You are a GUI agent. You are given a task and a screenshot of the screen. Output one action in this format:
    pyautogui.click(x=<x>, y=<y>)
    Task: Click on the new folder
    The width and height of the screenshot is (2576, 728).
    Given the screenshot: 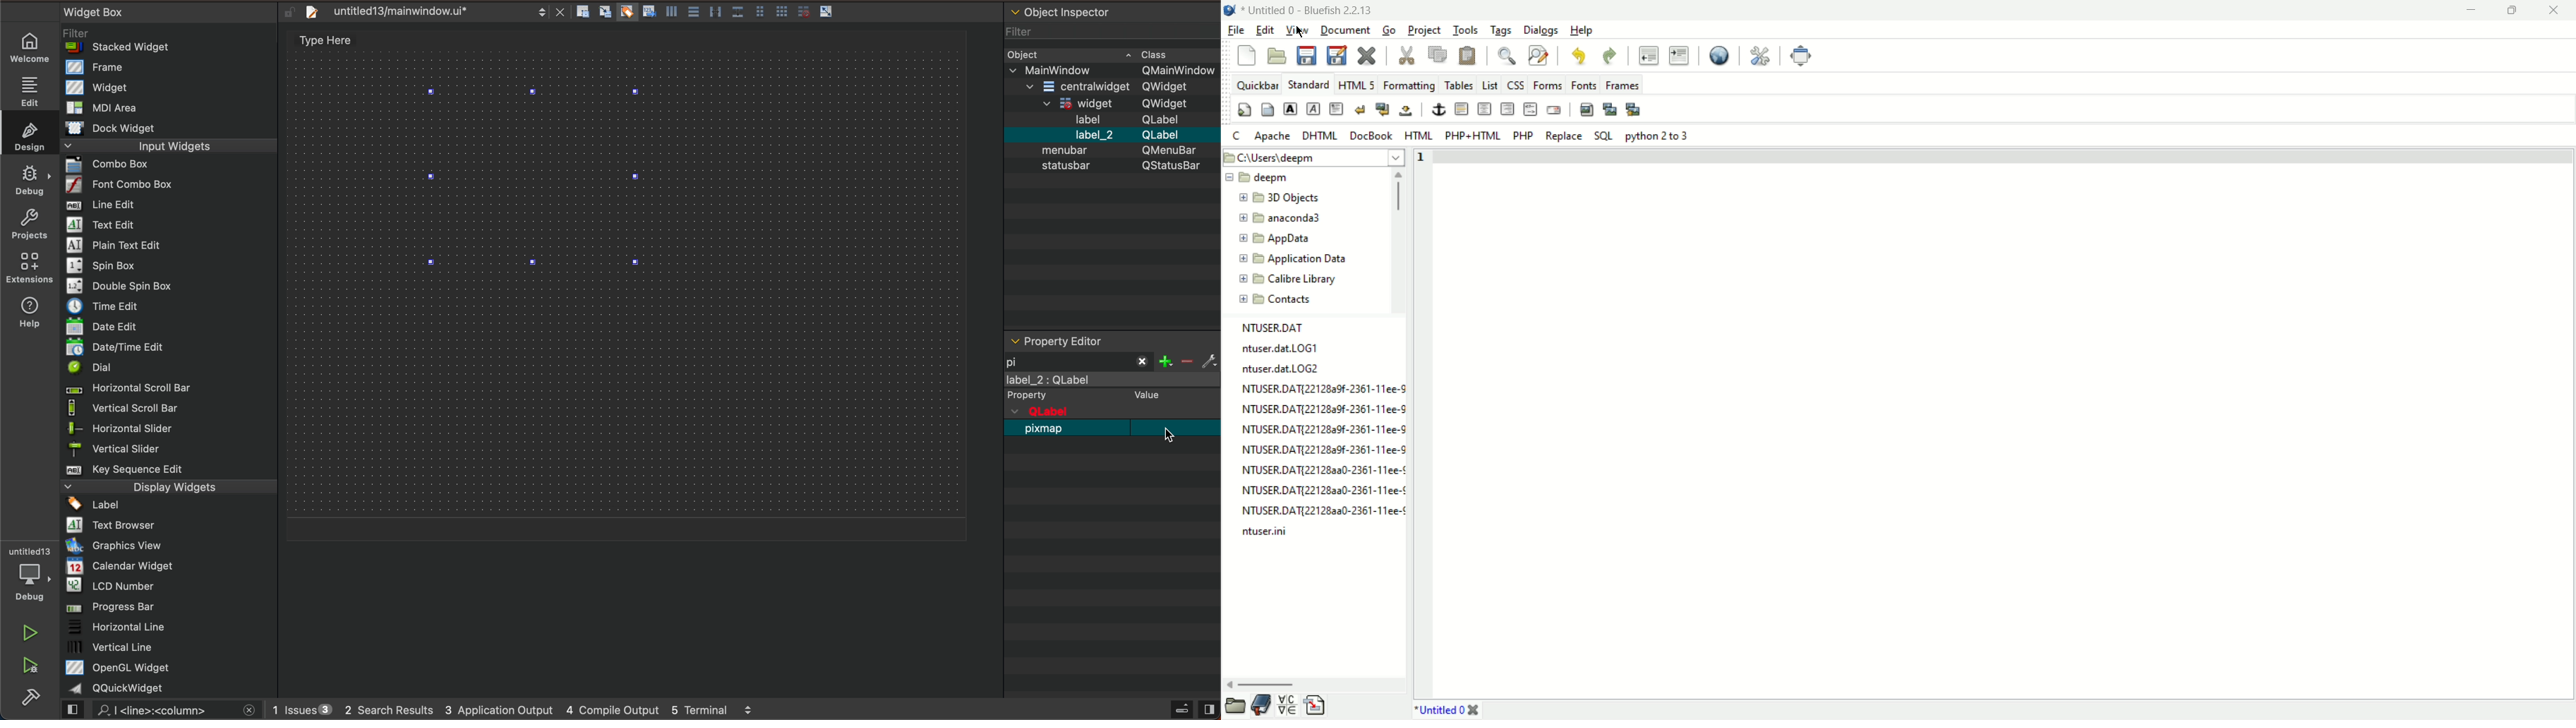 What is the action you would take?
    pyautogui.click(x=1282, y=217)
    